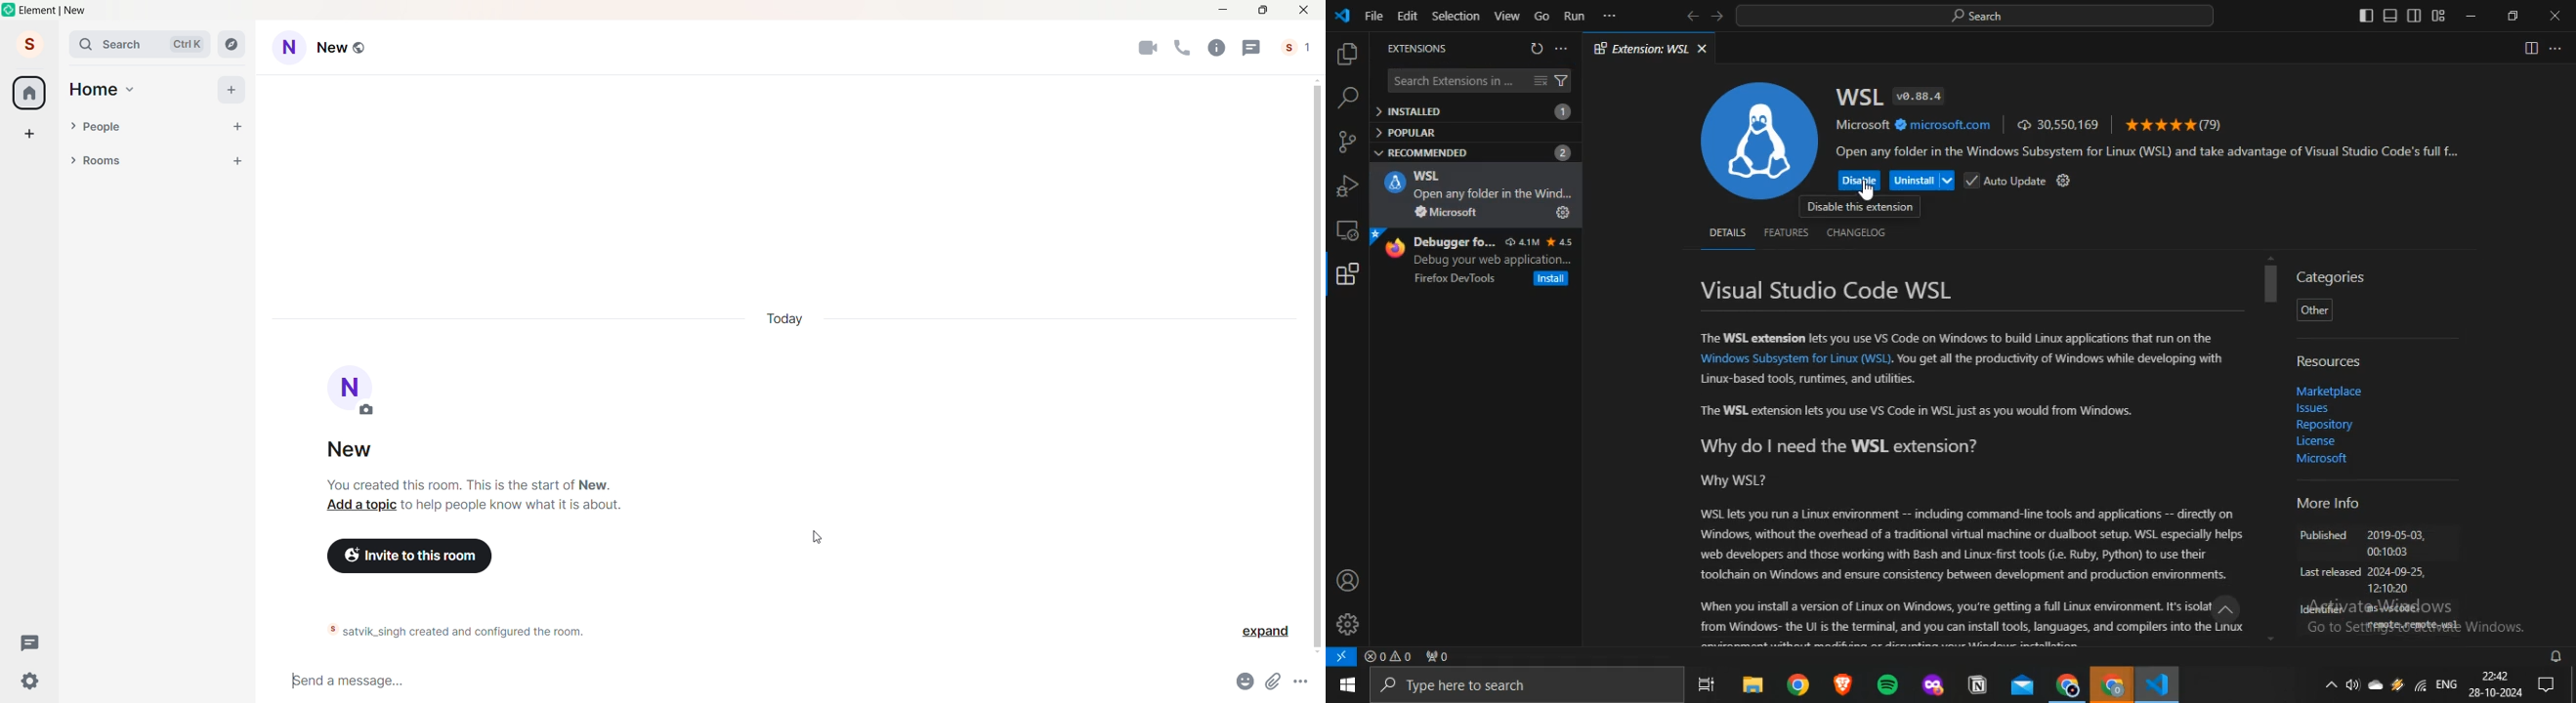 The height and width of the screenshot is (728, 2576). Describe the element at coordinates (238, 127) in the screenshot. I see `Add People` at that location.